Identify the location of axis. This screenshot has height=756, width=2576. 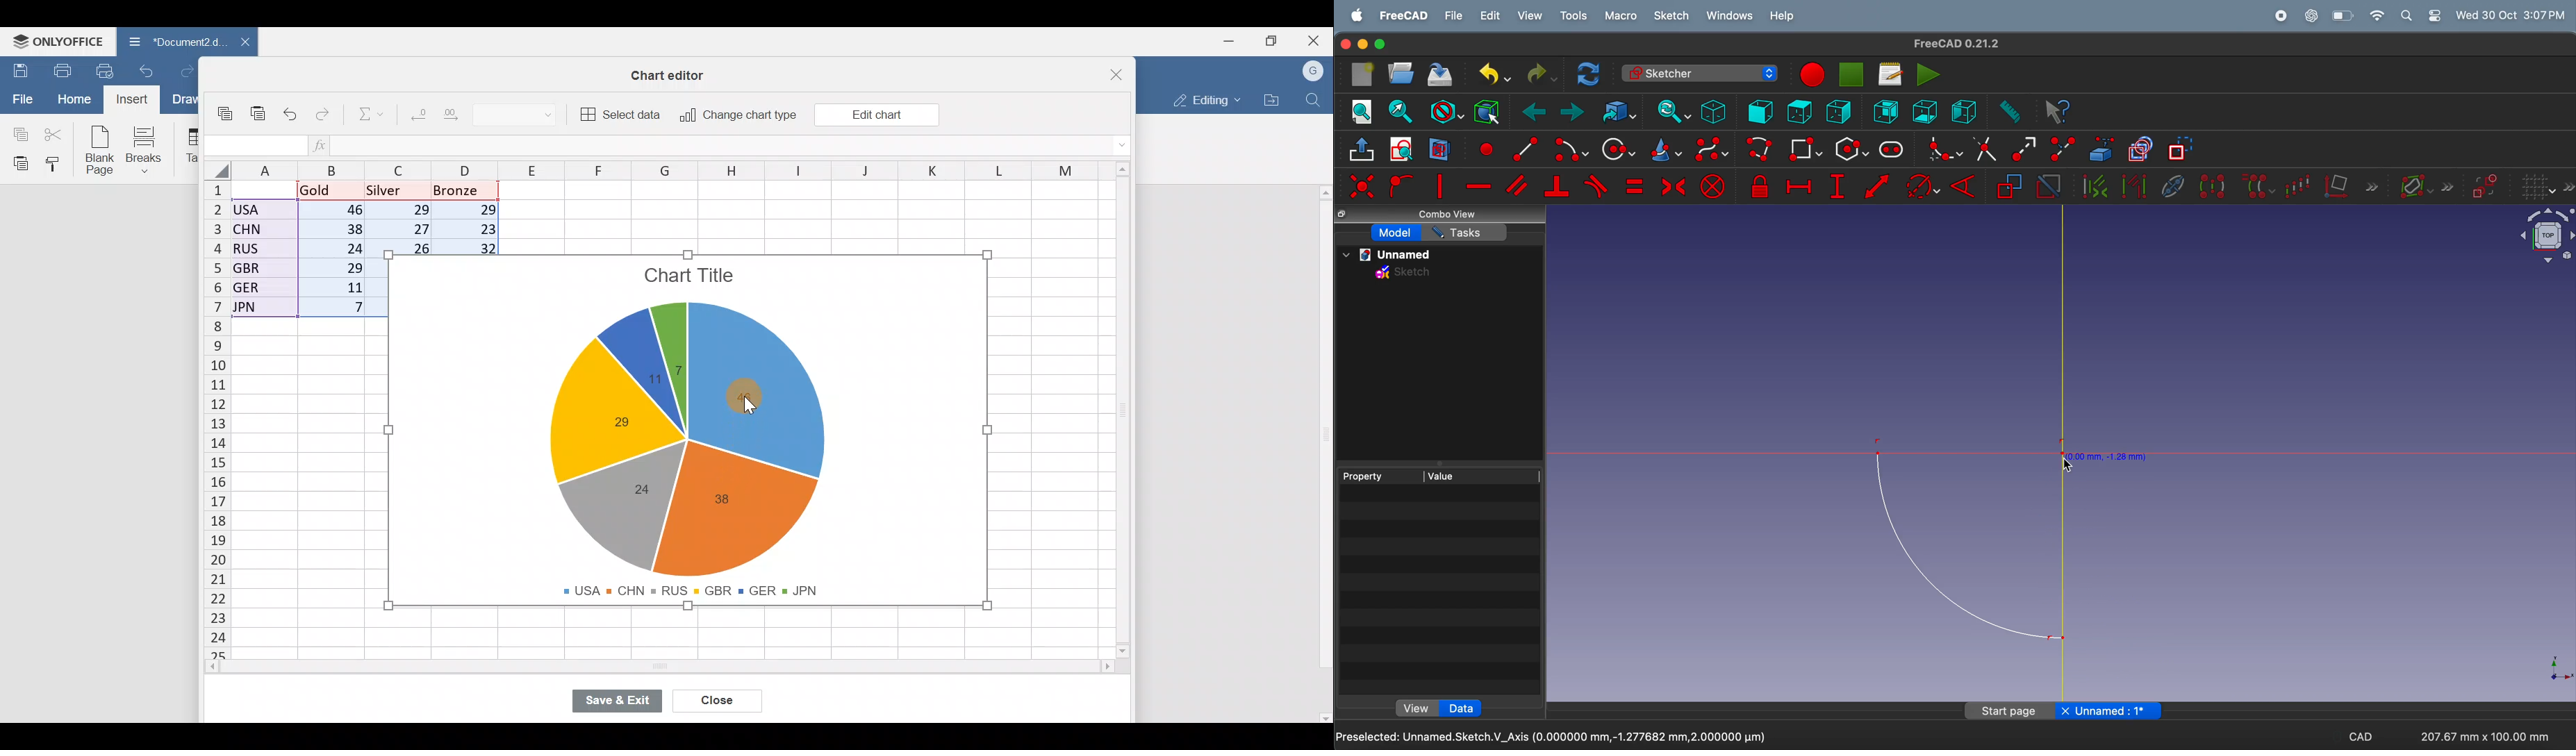
(2555, 667).